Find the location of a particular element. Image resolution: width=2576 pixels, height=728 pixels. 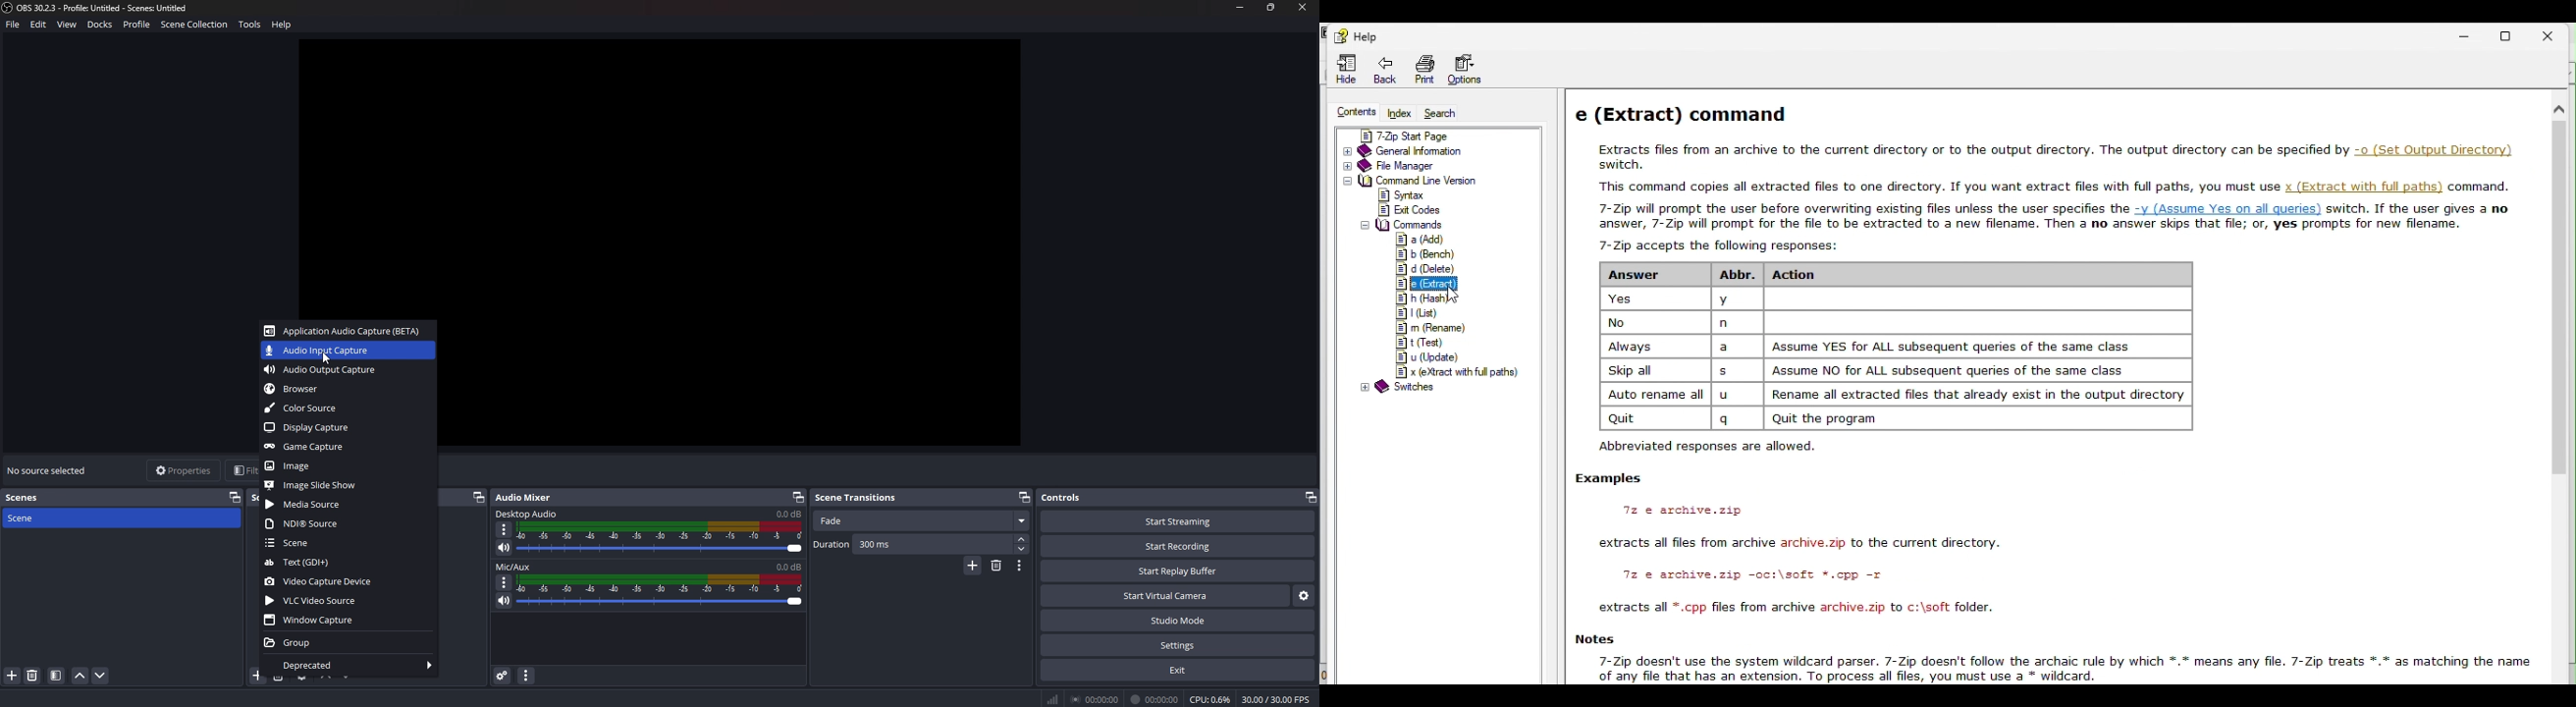

exit is located at coordinates (1178, 670).